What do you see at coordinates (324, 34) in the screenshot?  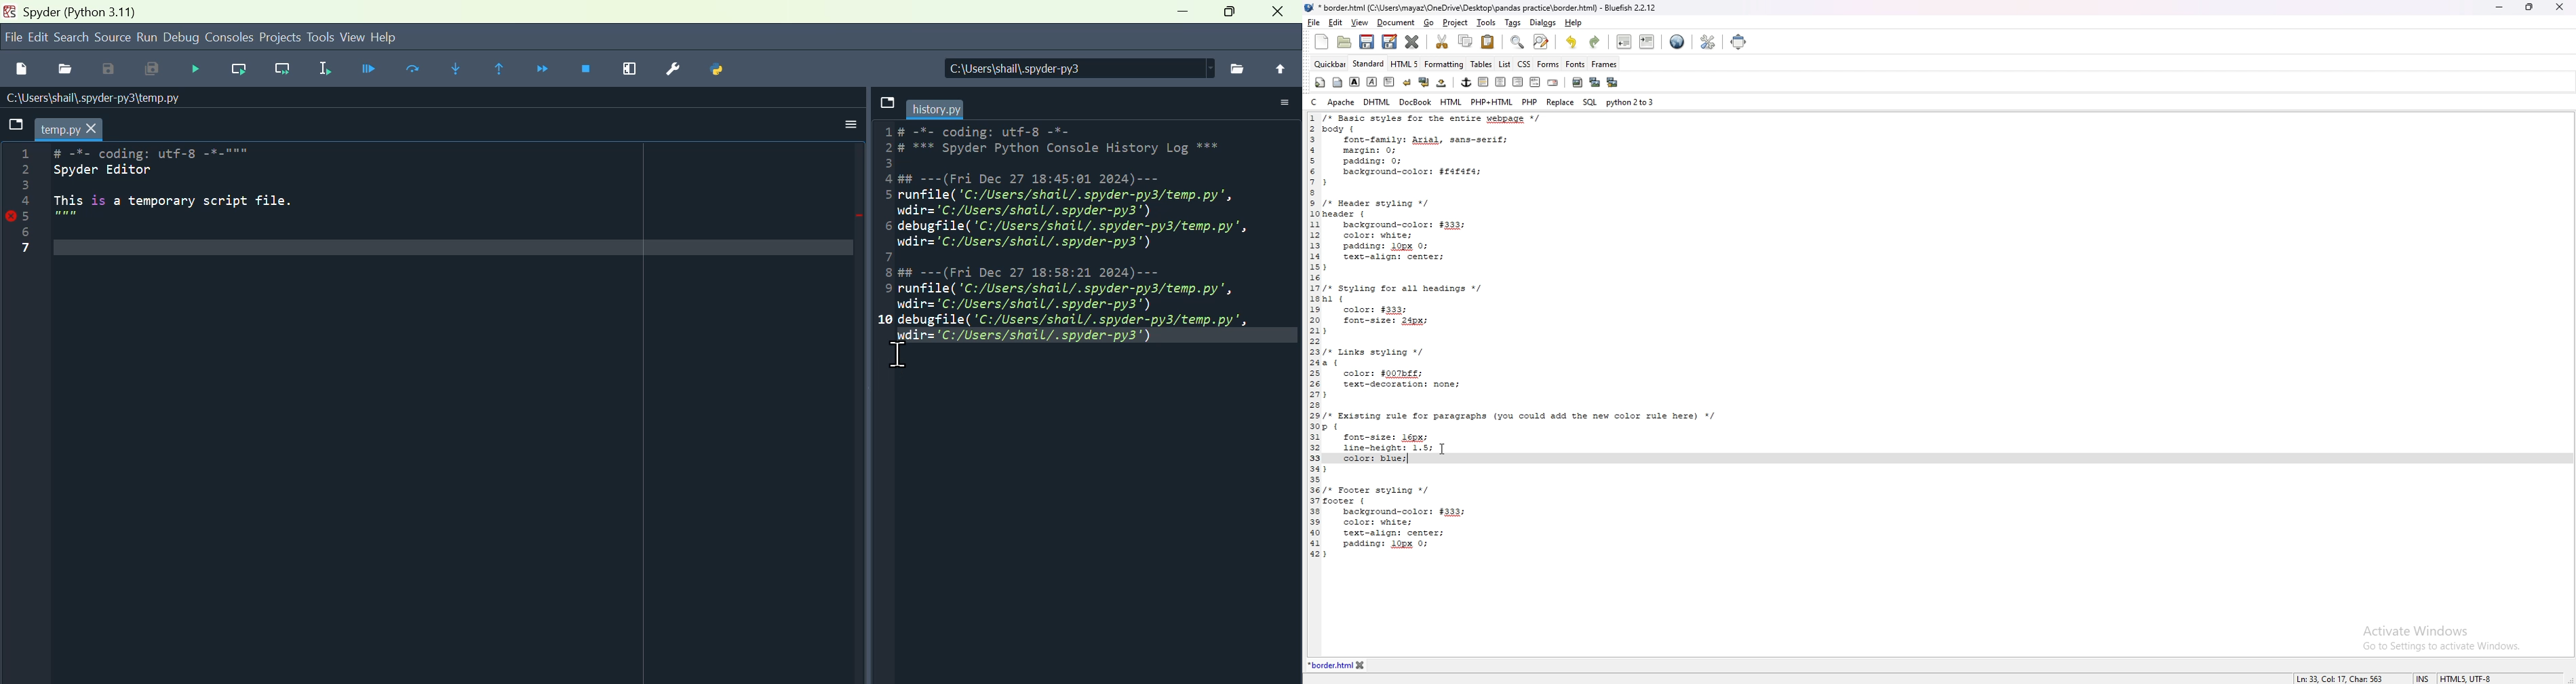 I see `Tools` at bounding box center [324, 34].